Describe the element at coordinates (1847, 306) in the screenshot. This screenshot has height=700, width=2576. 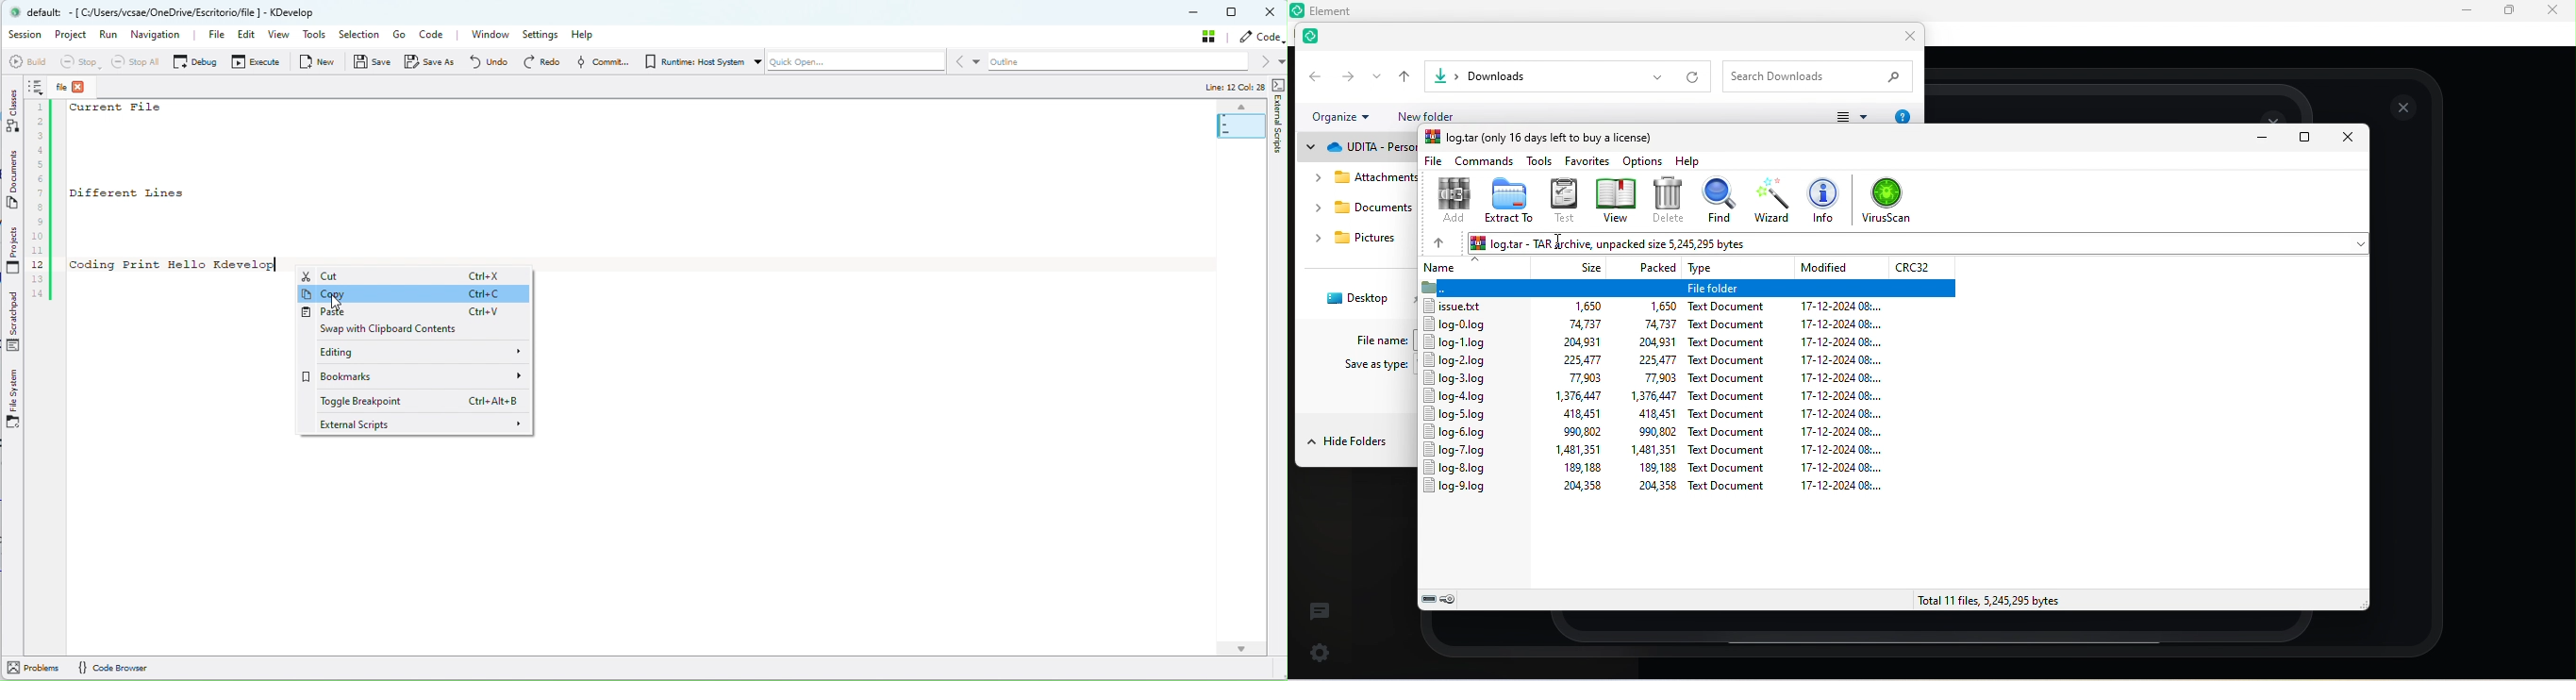
I see `17-12-2024 08:...` at that location.